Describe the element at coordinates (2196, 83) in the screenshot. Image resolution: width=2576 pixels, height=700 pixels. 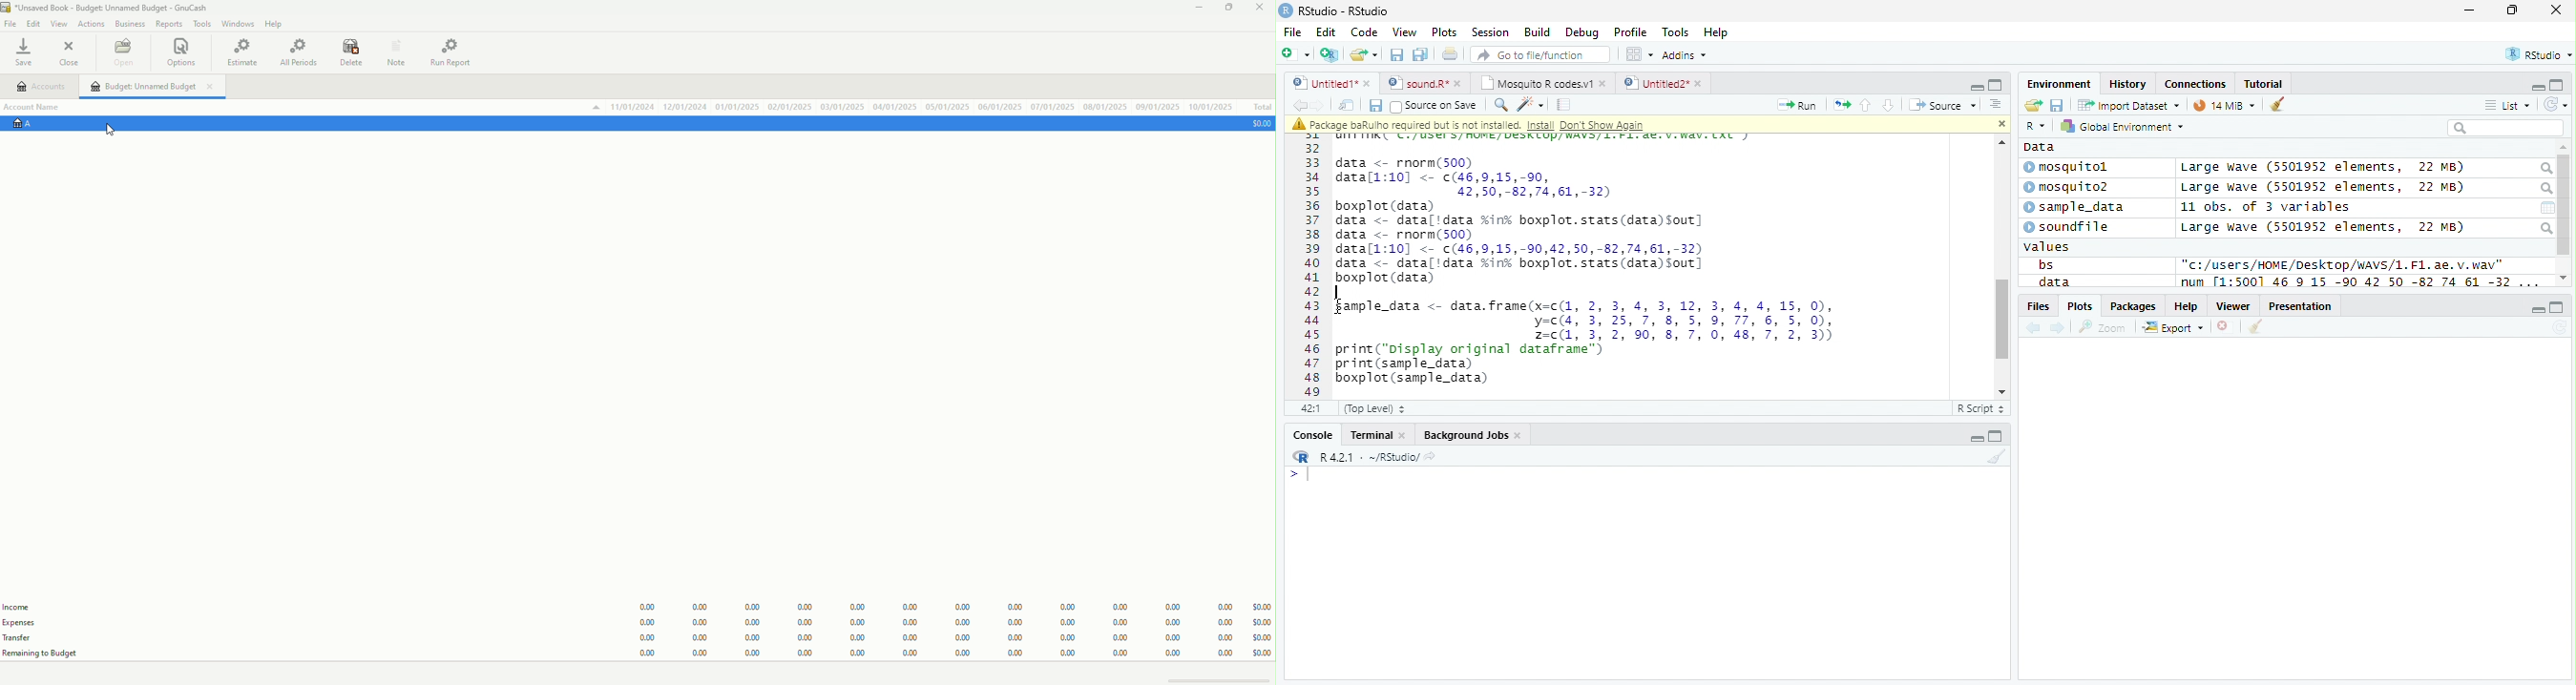
I see `Connections` at that location.